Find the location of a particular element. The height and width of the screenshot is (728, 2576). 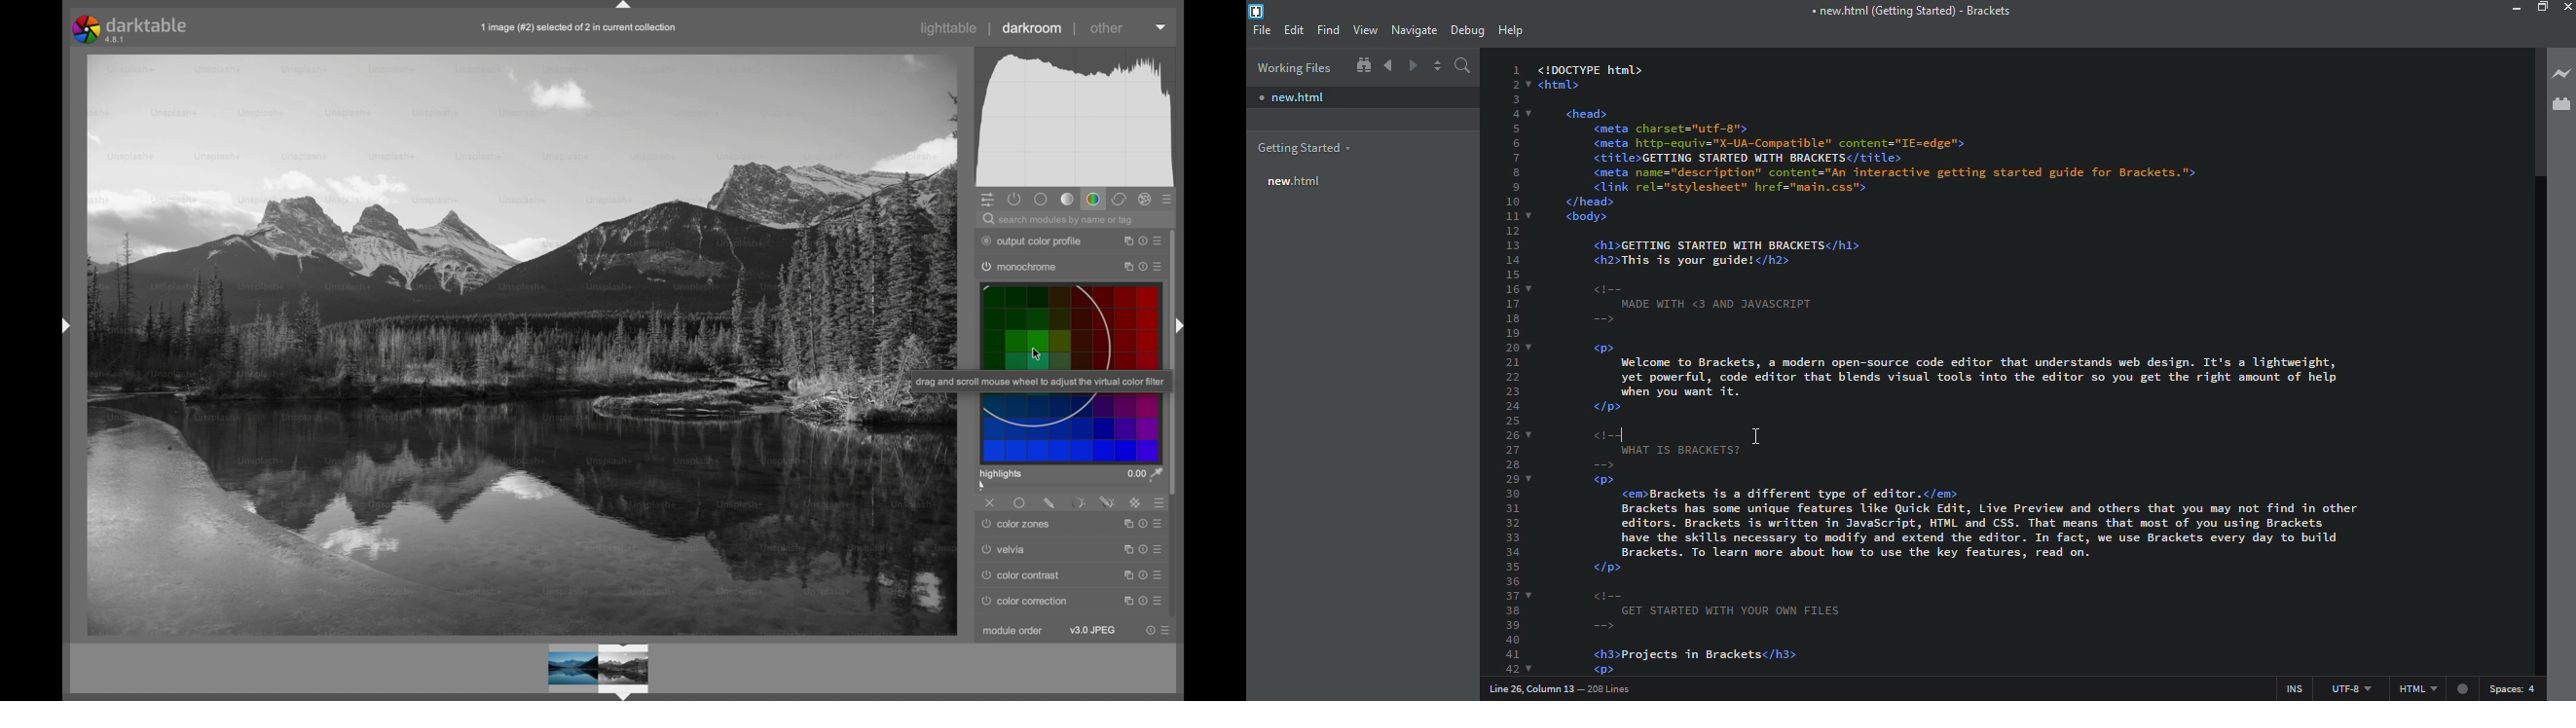

live preview is located at coordinates (2562, 73).